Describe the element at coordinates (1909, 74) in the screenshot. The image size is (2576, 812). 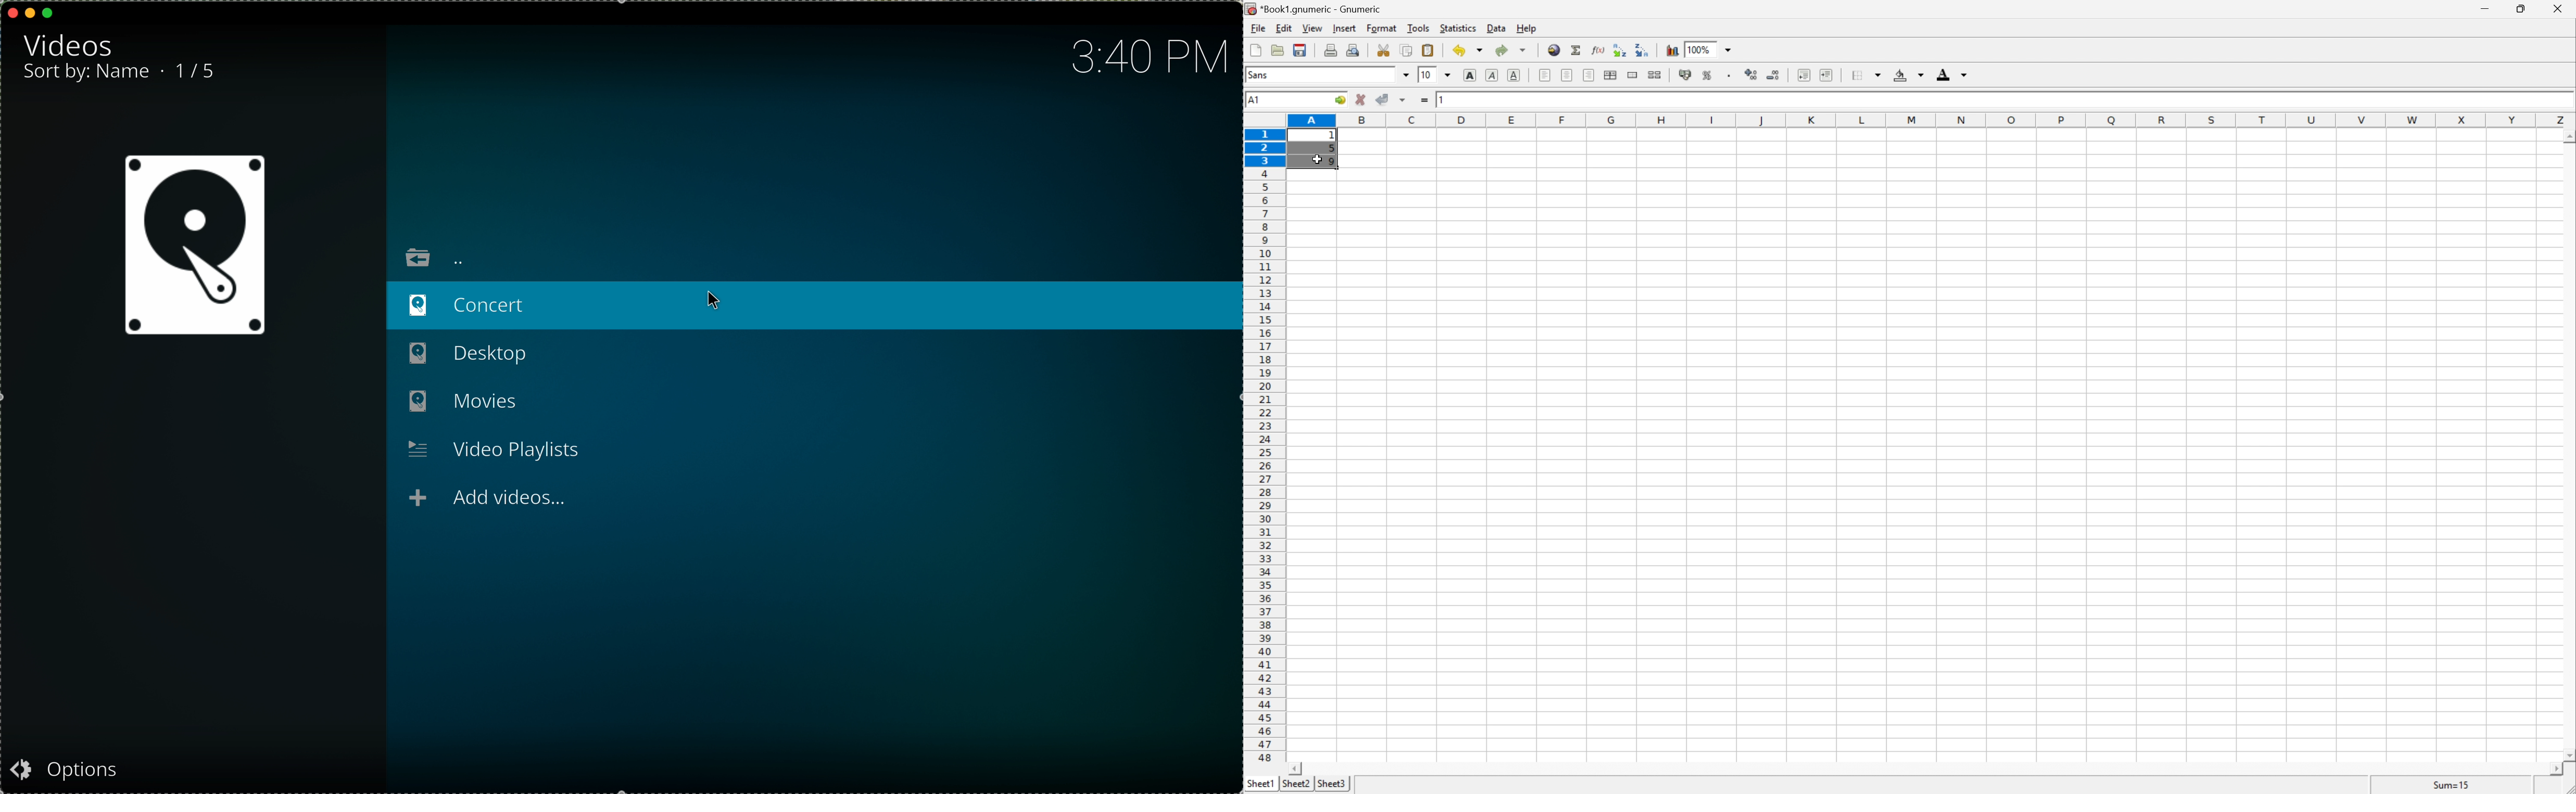
I see `background` at that location.